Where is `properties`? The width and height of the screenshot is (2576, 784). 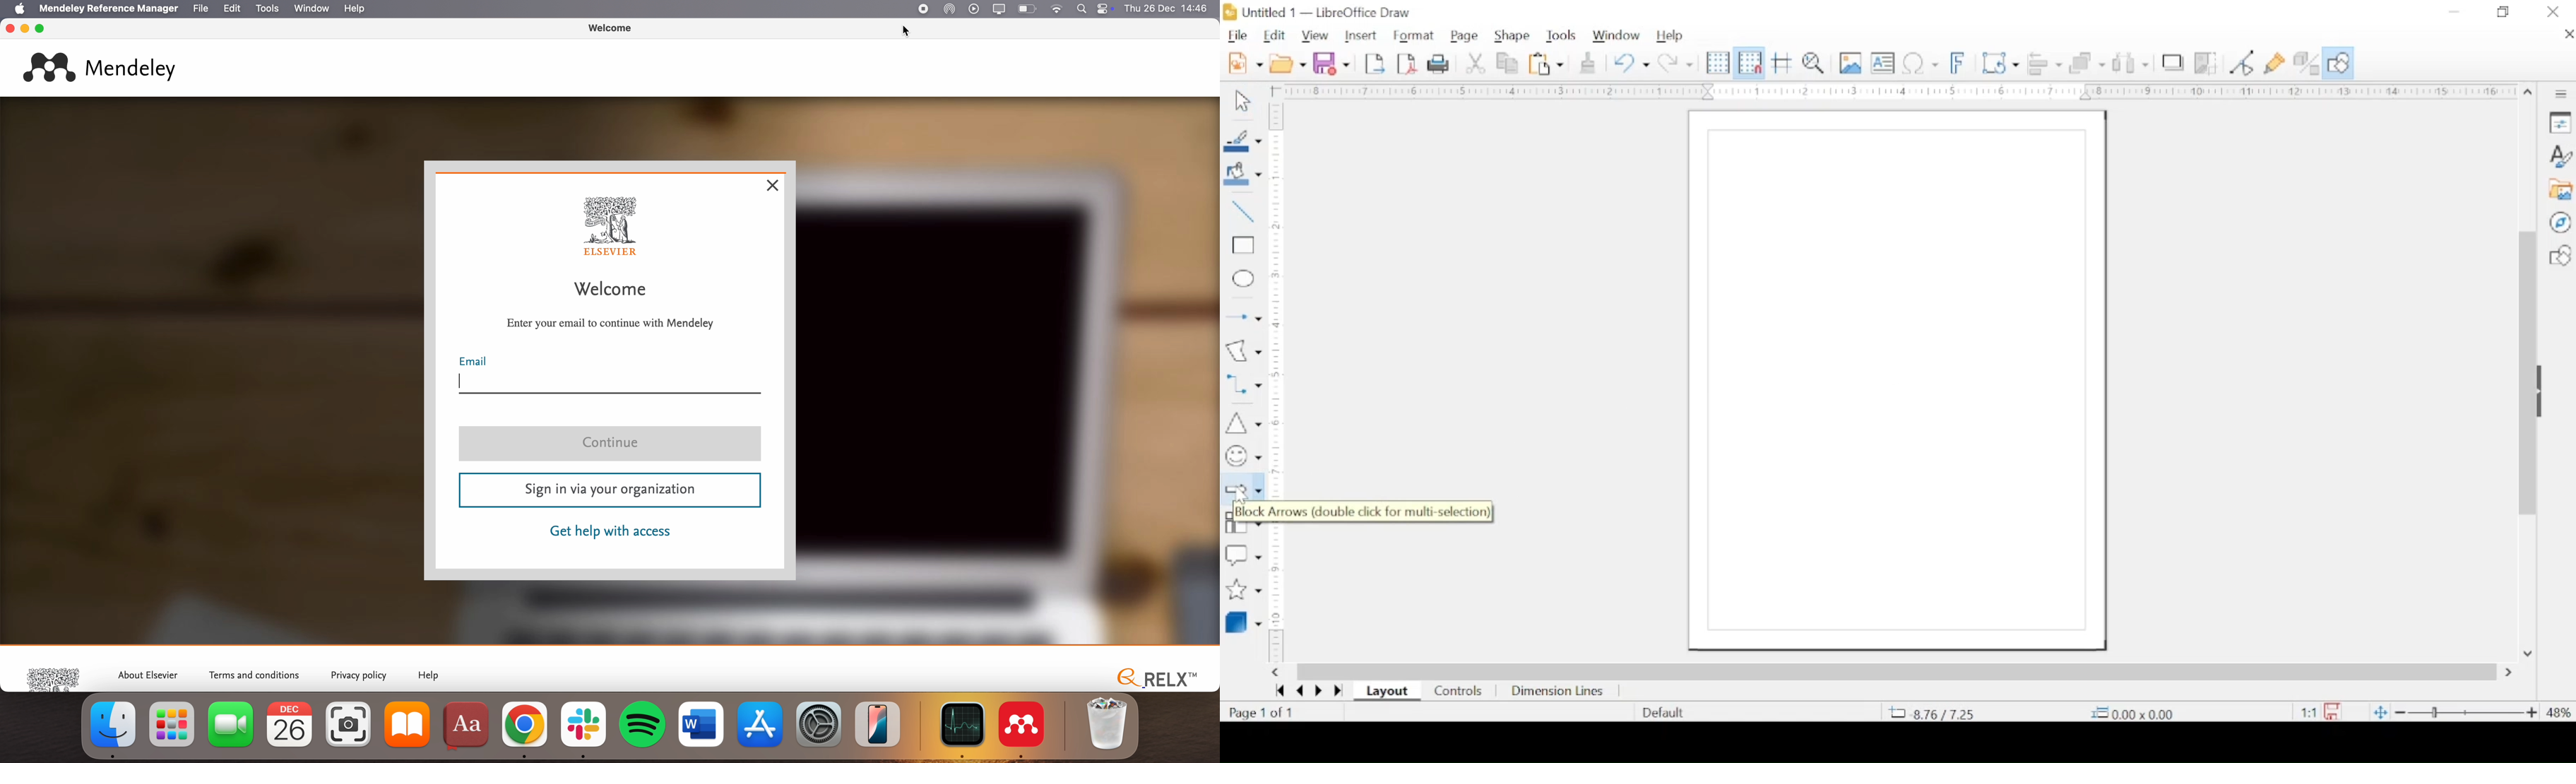
properties is located at coordinates (2560, 122).